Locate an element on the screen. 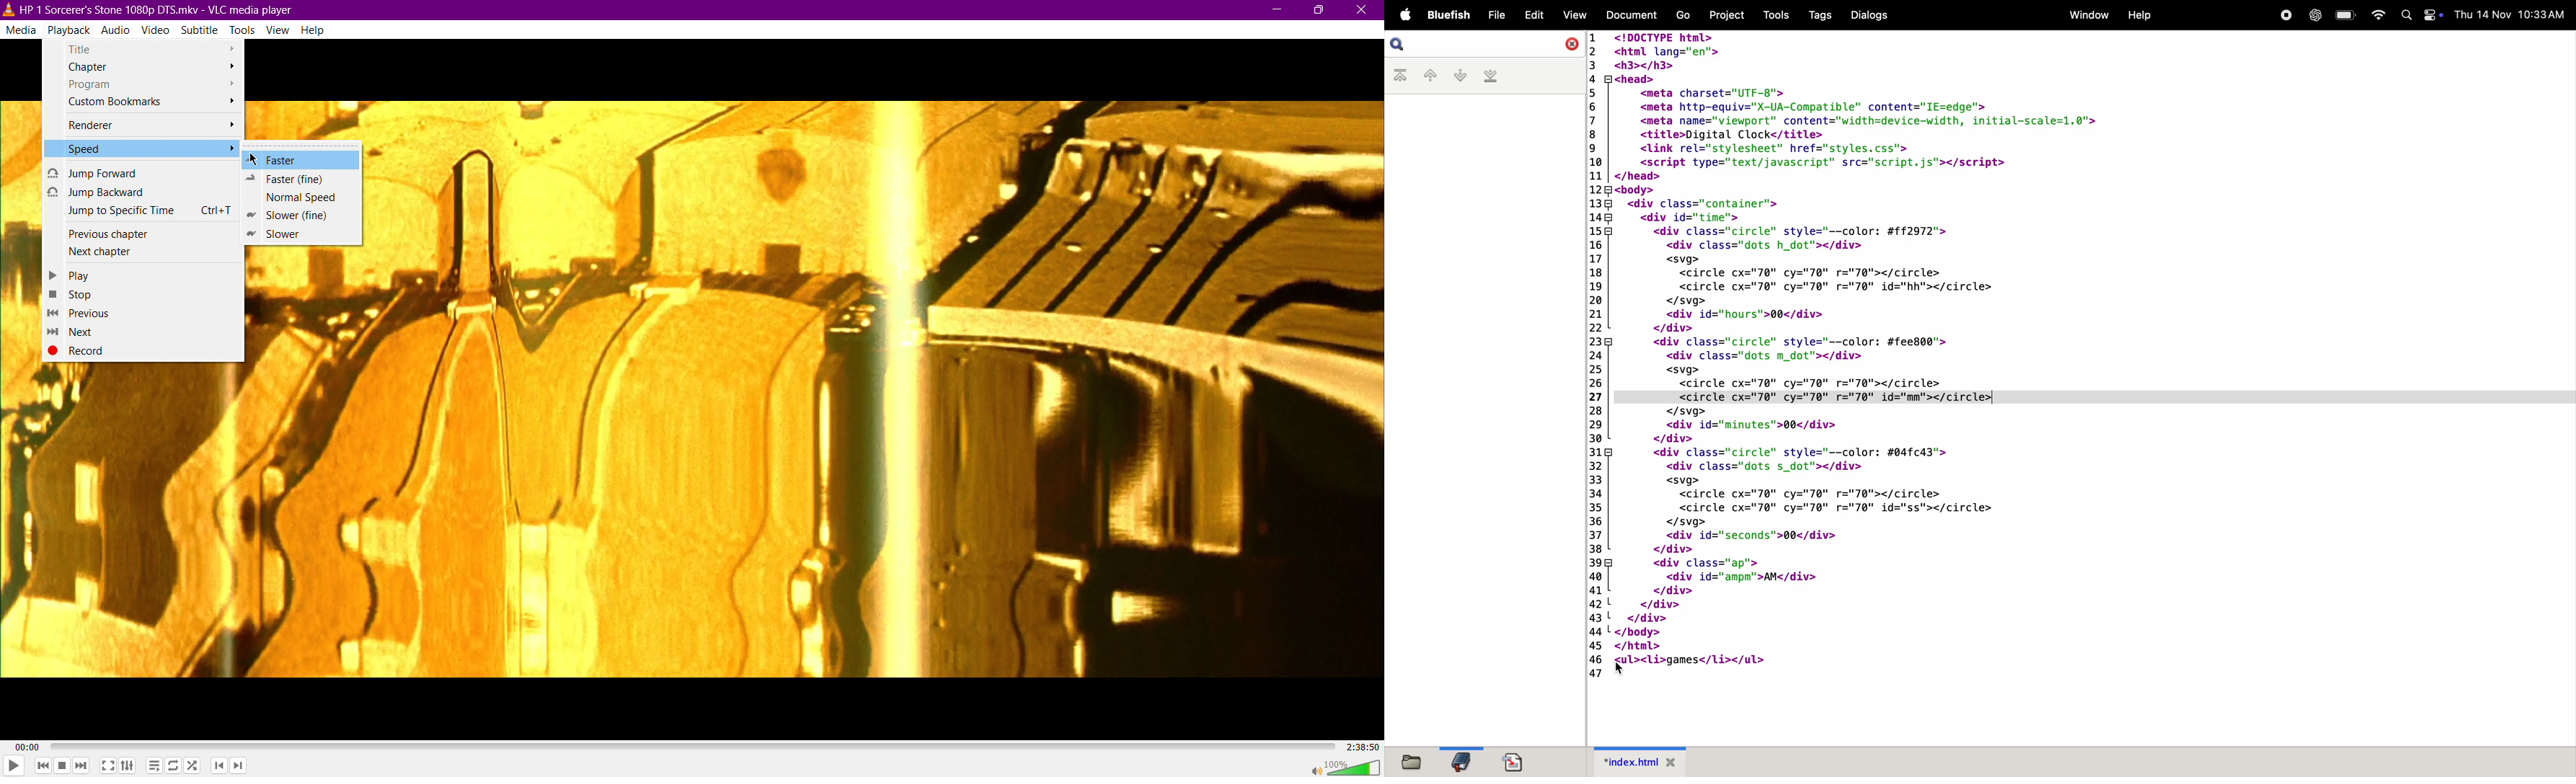  Program is located at coordinates (147, 84).